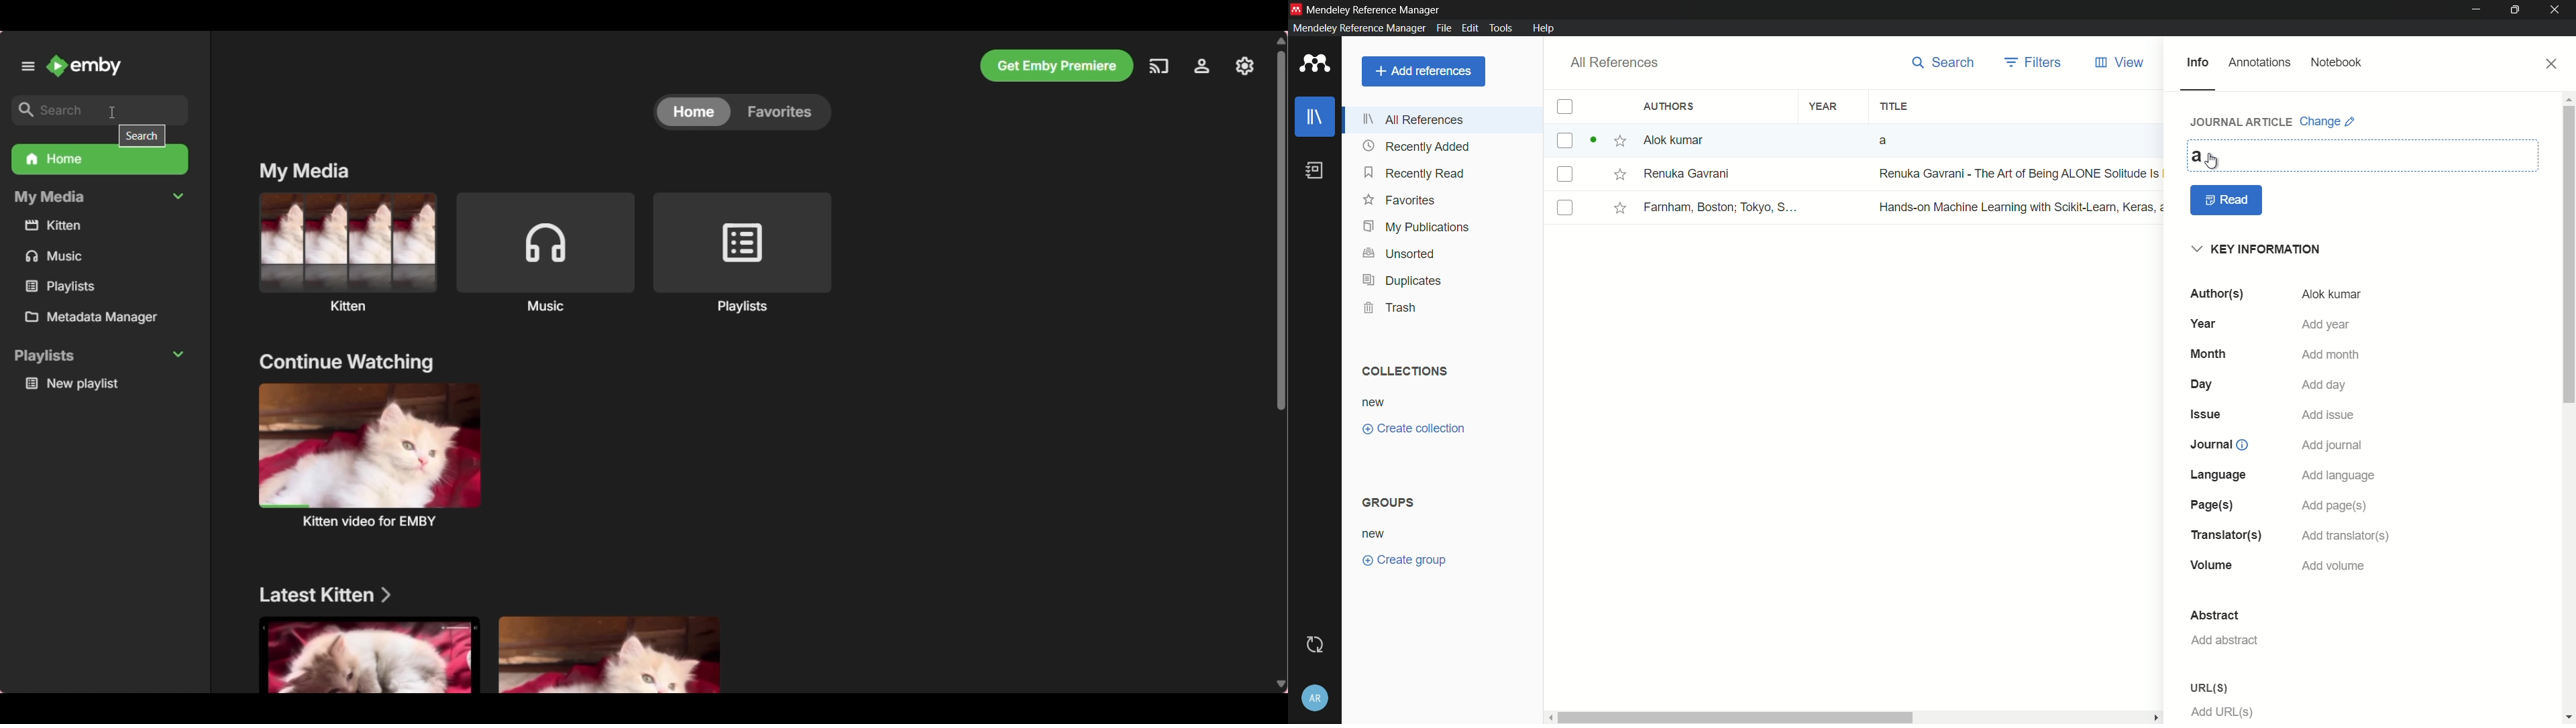 The height and width of the screenshot is (728, 2576). I want to click on add journal, so click(2333, 446).